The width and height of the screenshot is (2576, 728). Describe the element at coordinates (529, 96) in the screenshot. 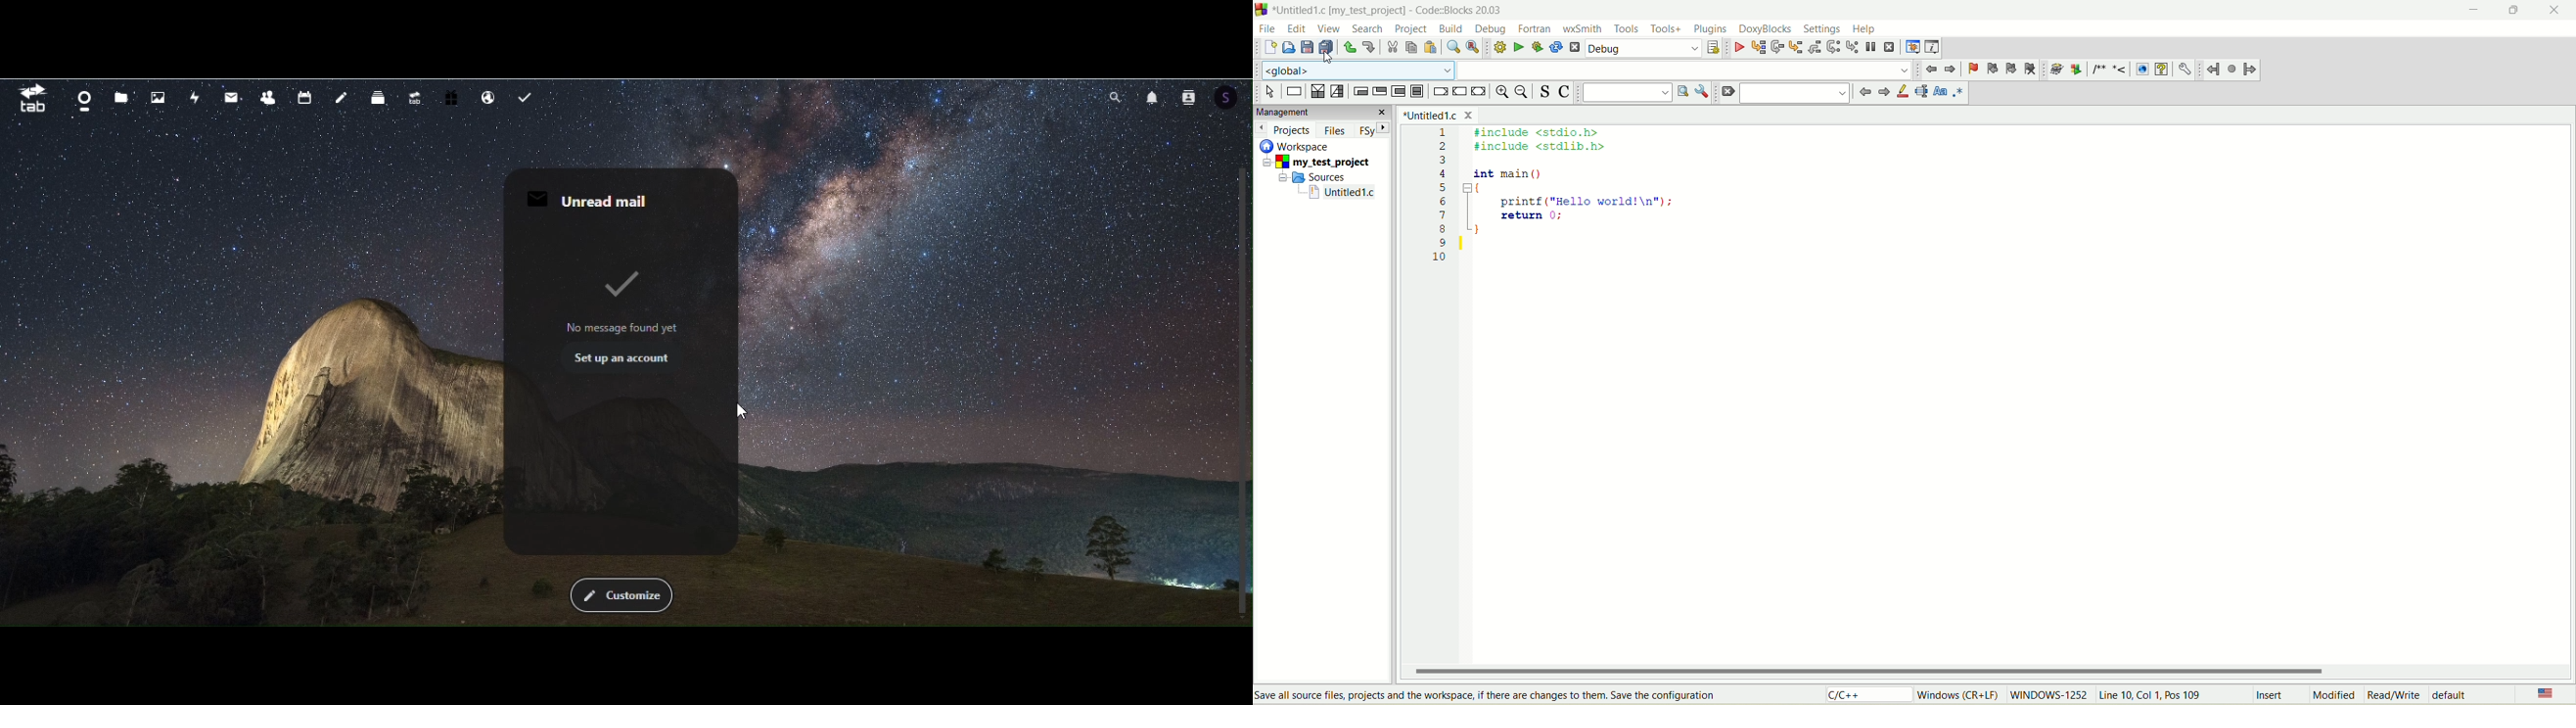

I see `task` at that location.